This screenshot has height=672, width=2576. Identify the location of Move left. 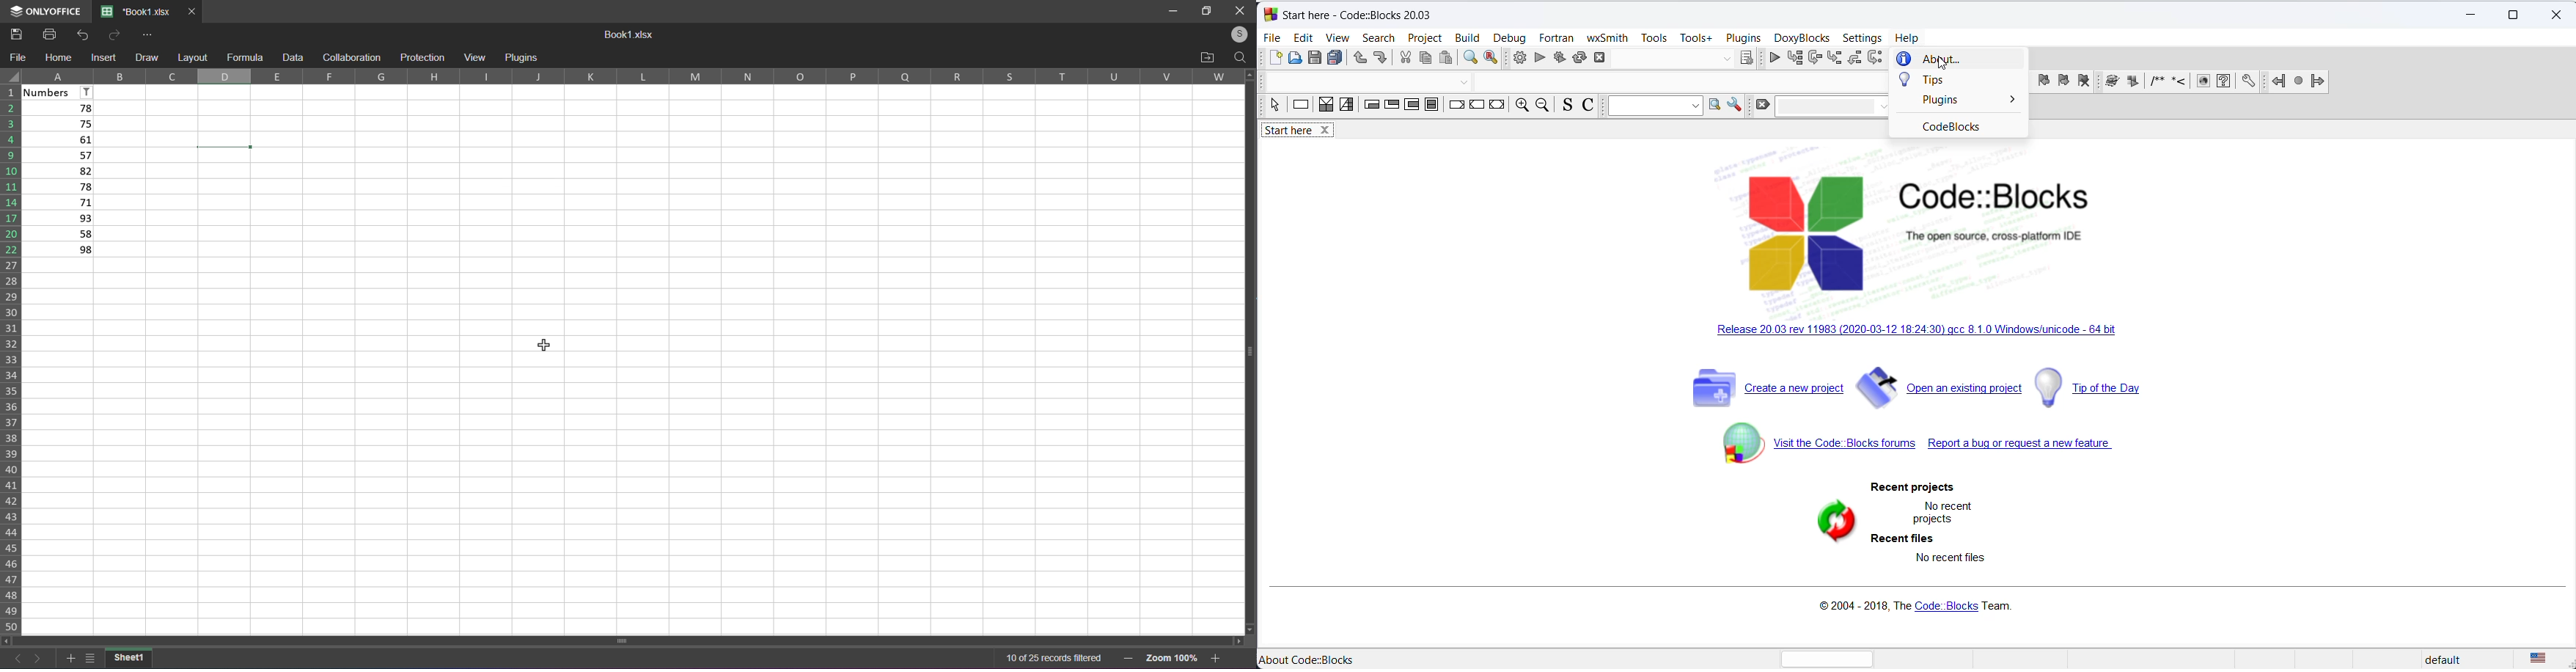
(7, 640).